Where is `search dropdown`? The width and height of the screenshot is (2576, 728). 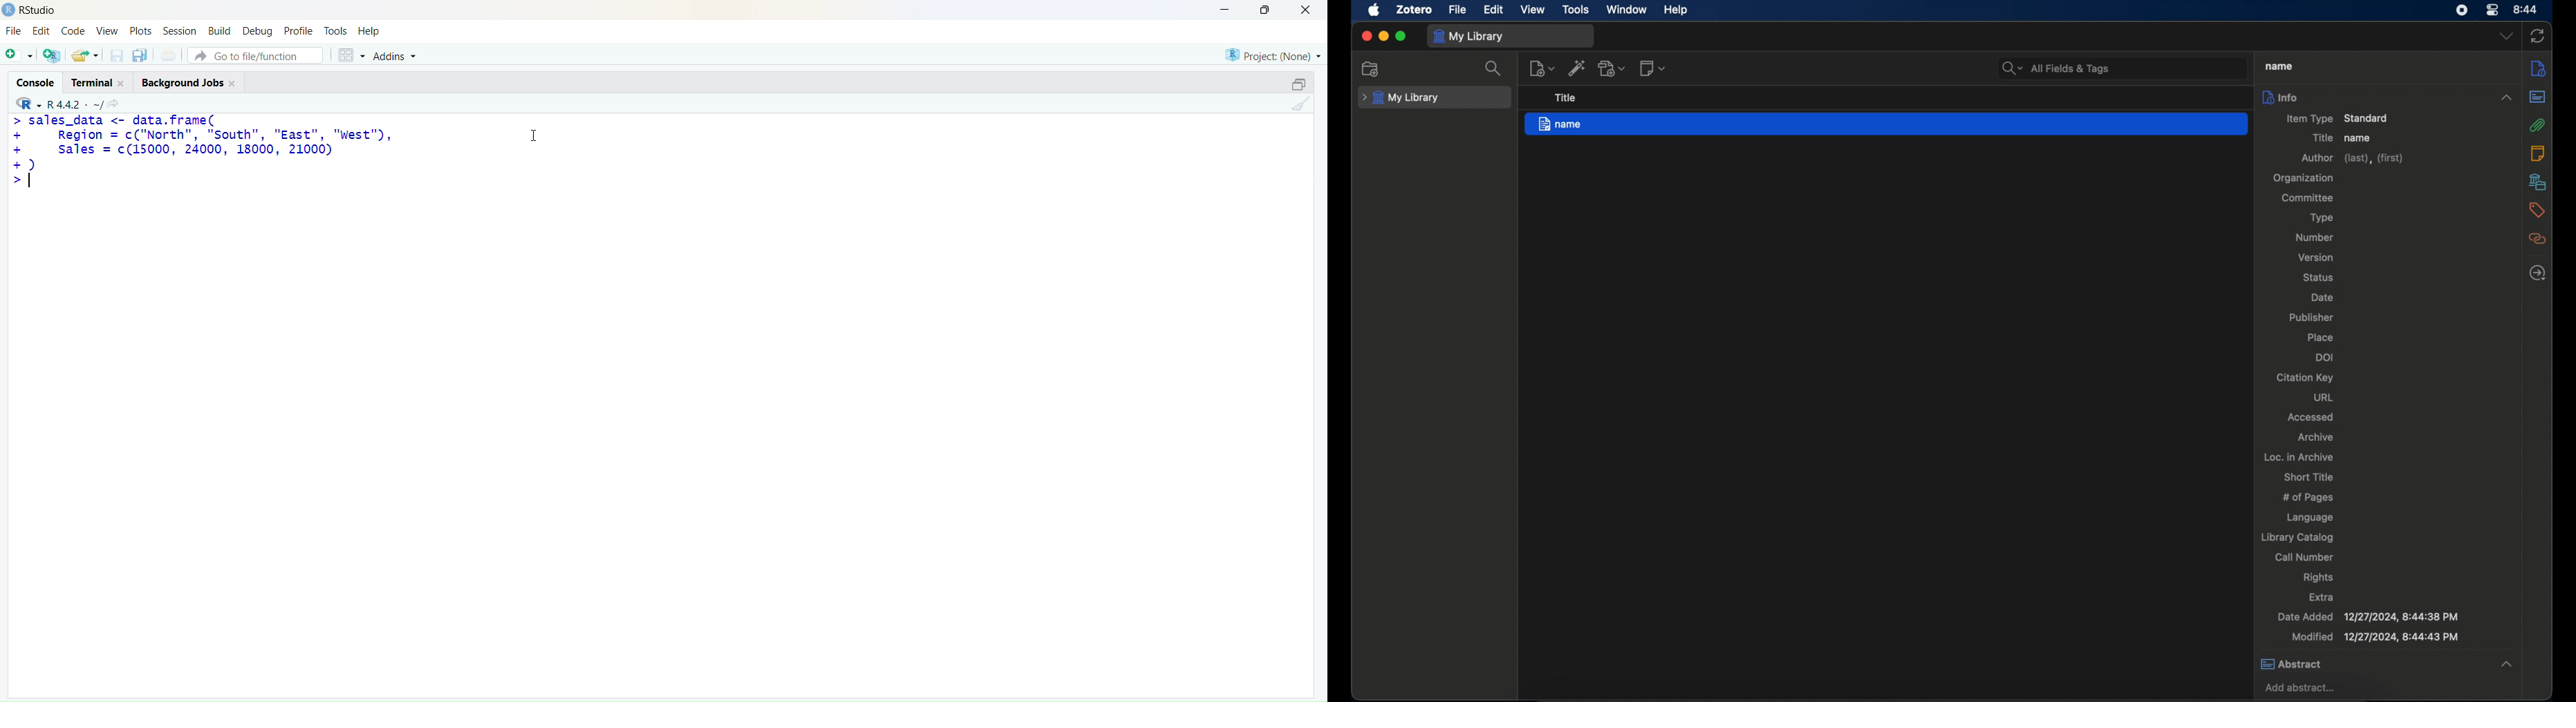
search dropdown is located at coordinates (2011, 68).